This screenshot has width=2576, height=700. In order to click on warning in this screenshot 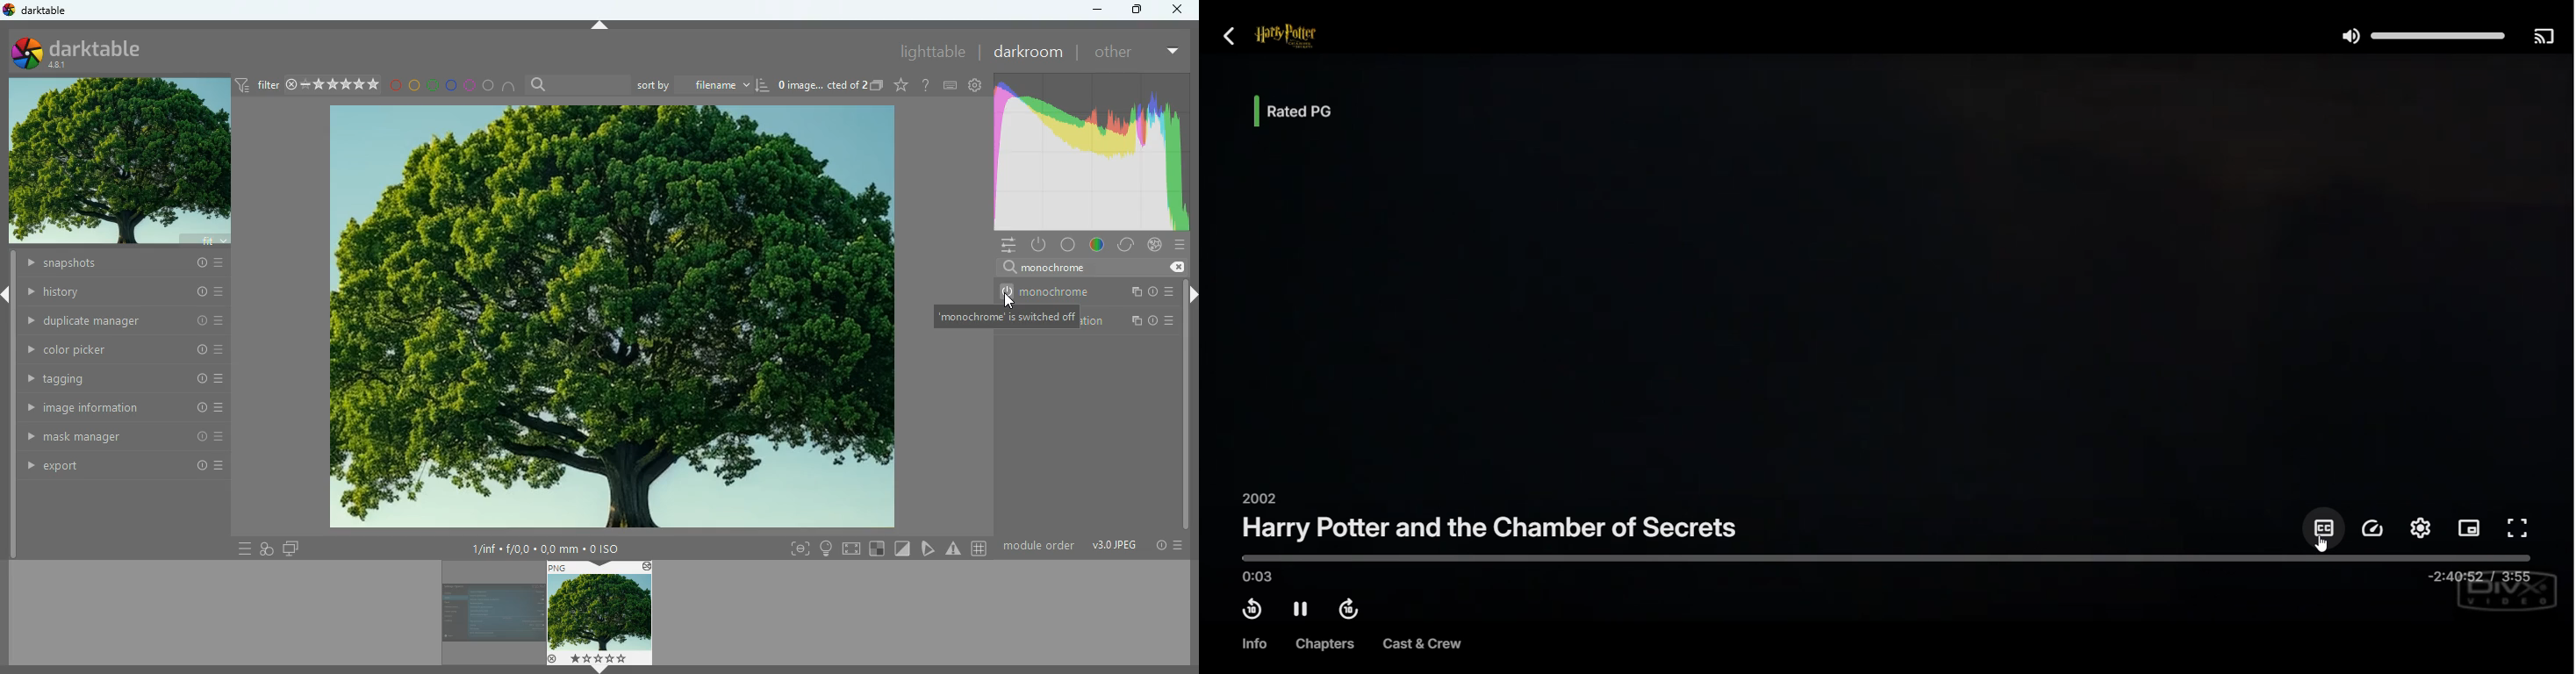, I will do `click(953, 548)`.